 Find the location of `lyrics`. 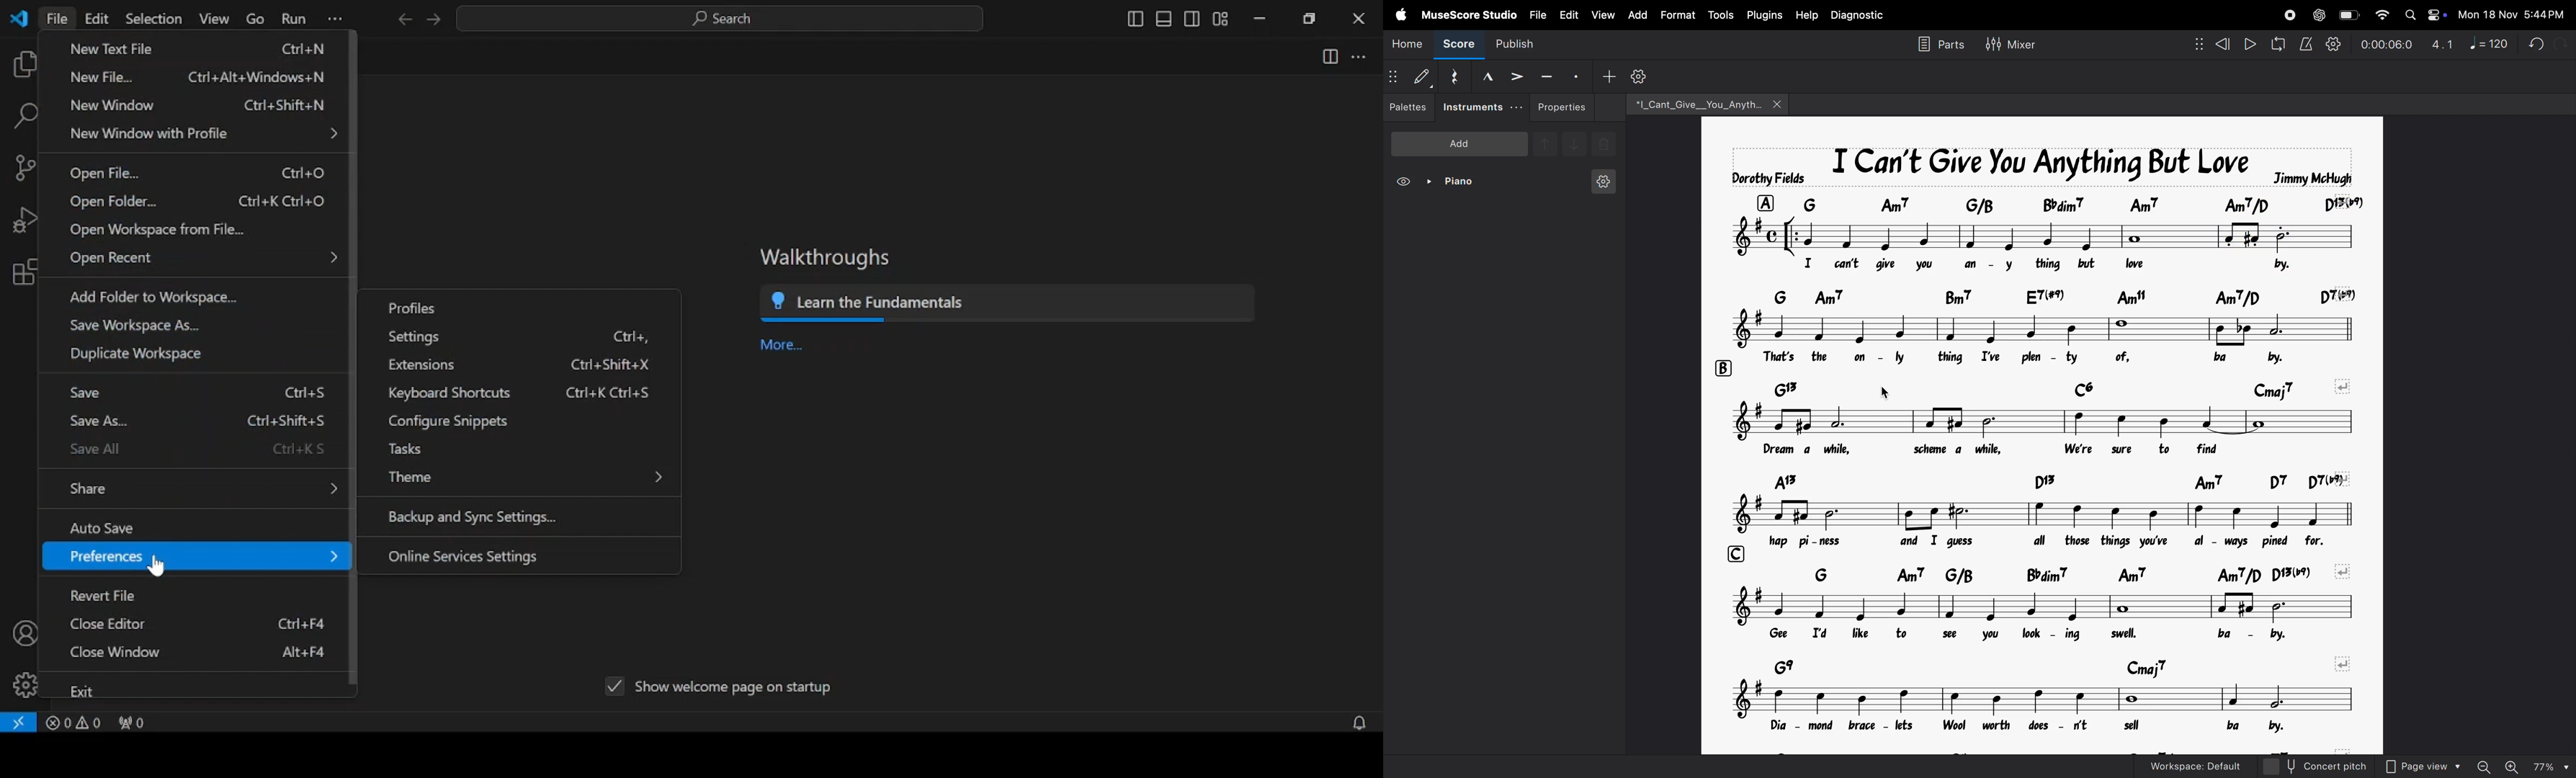

lyrics is located at coordinates (2055, 264).